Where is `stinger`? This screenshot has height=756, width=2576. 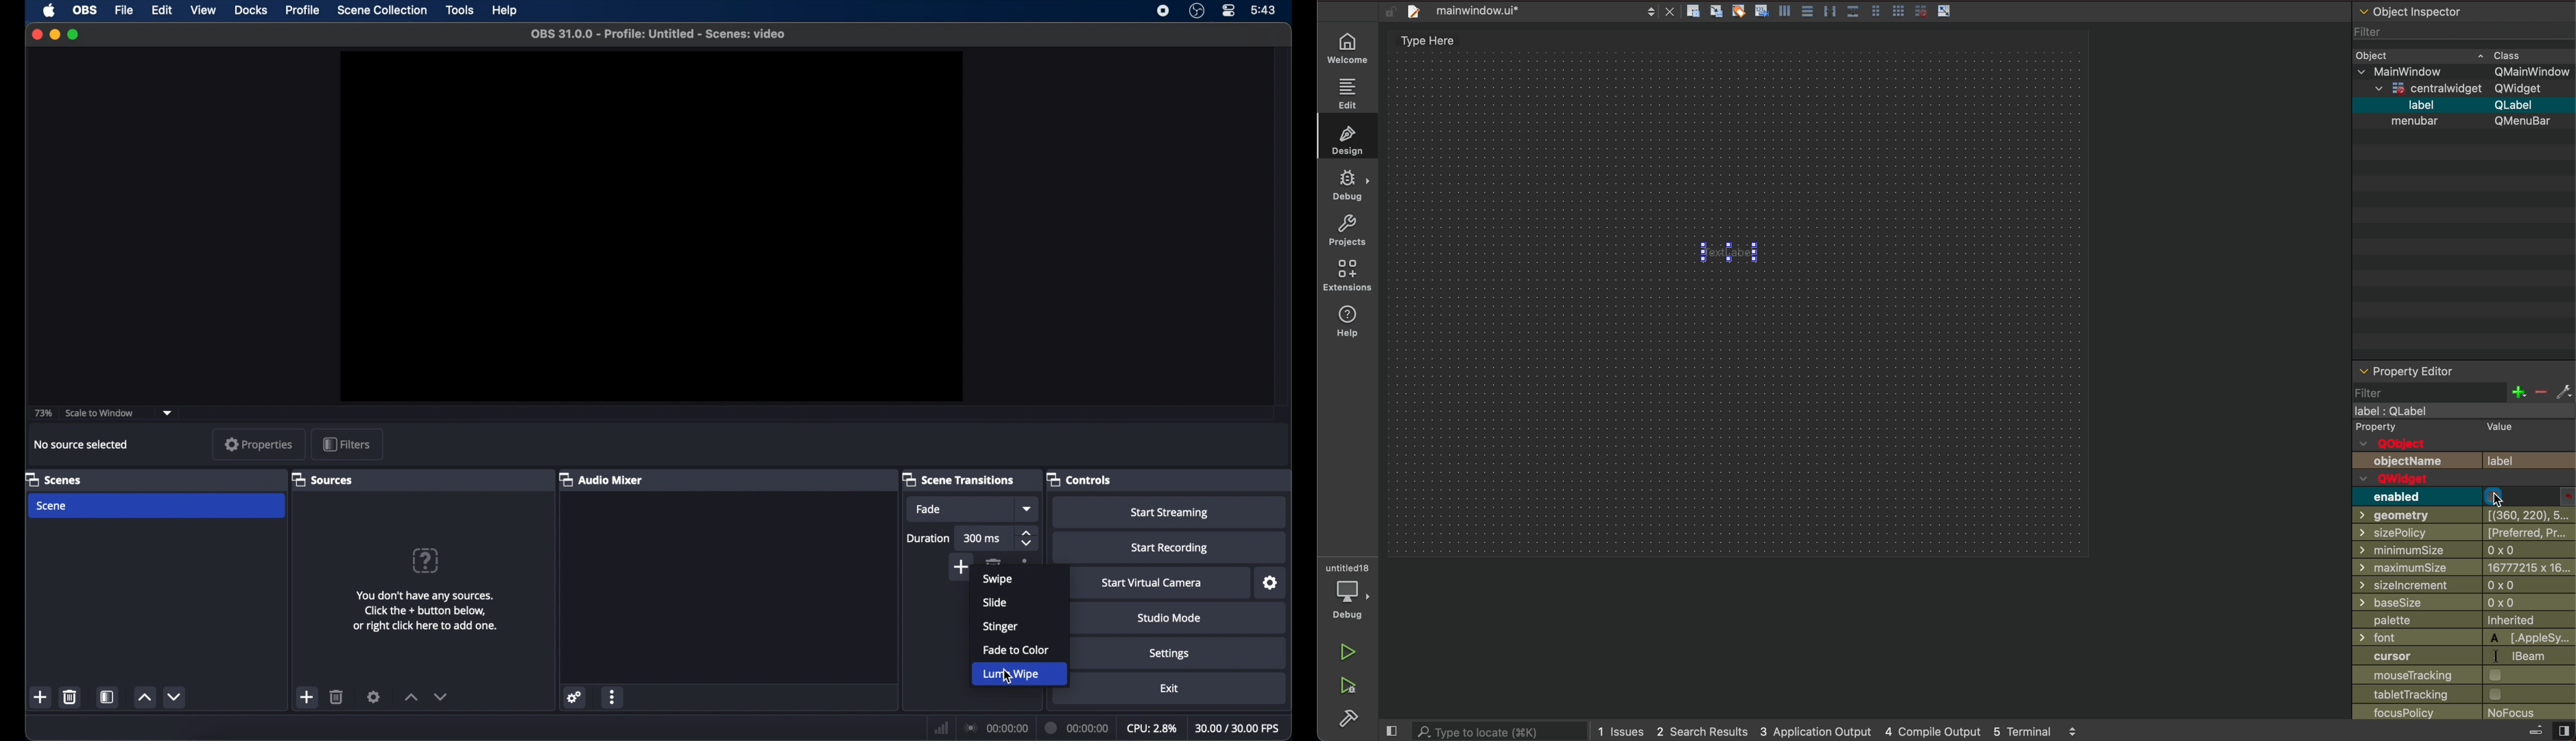 stinger is located at coordinates (999, 626).